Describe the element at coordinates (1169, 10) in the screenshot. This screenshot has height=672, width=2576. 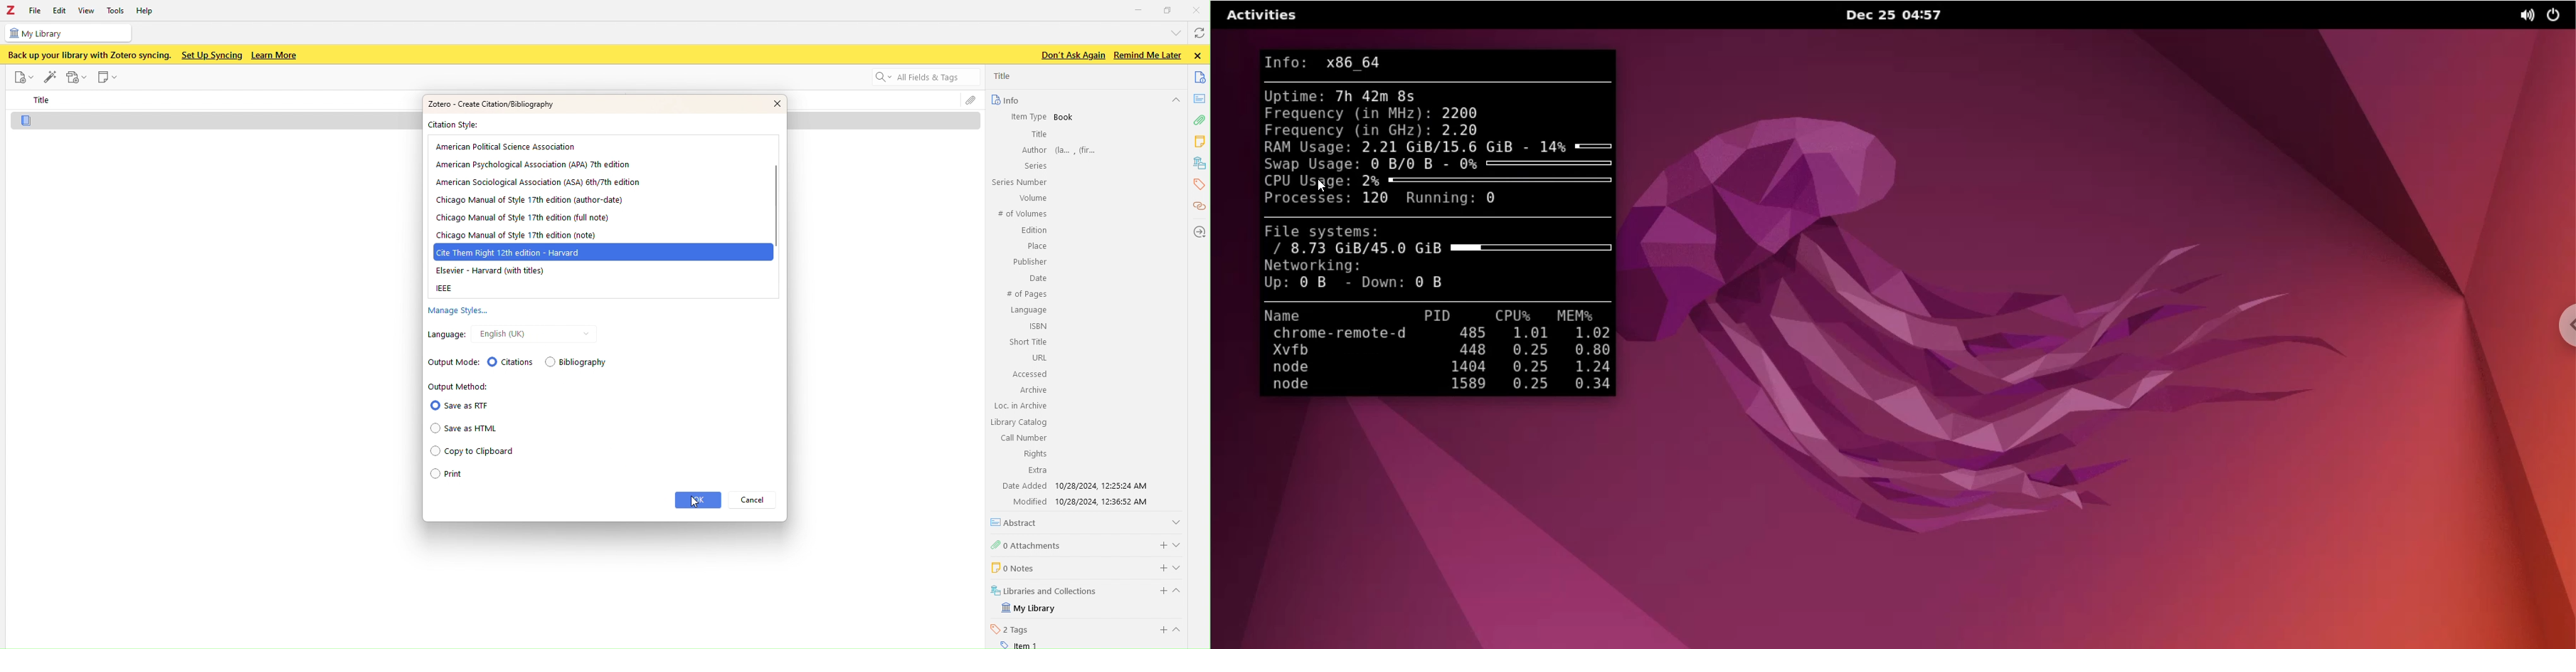
I see `Box` at that location.